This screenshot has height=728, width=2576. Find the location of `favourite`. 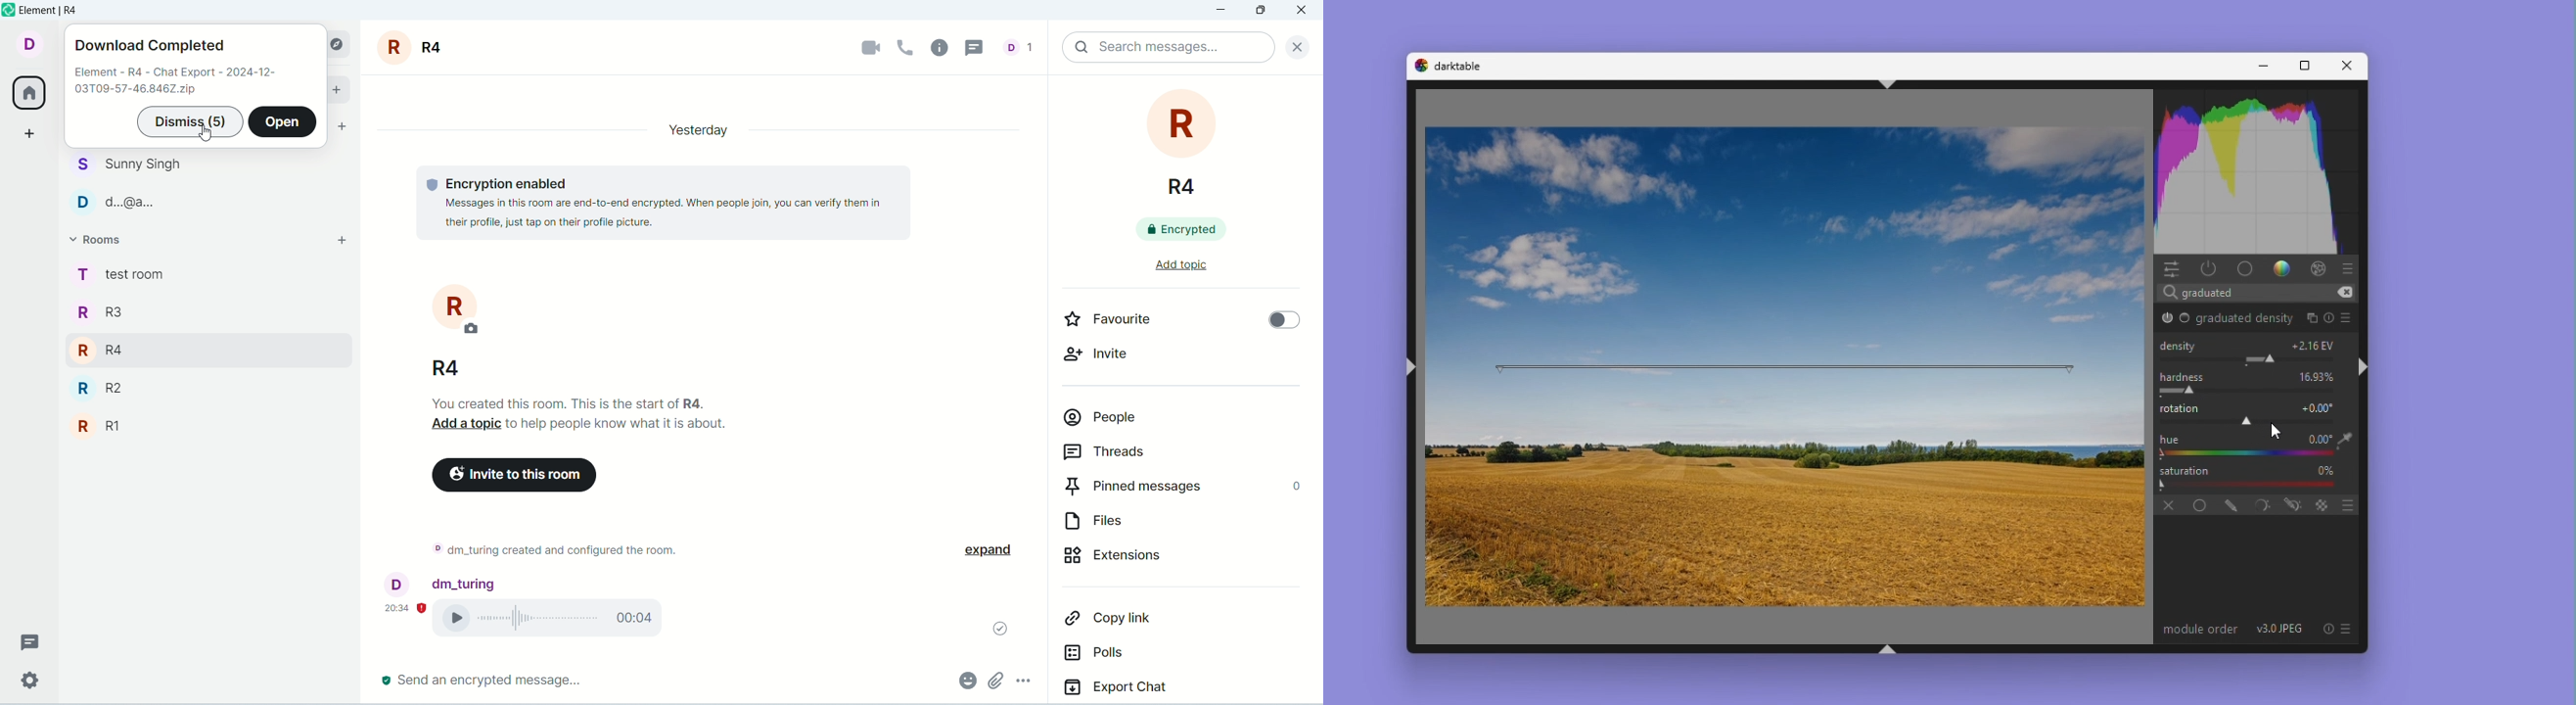

favourite is located at coordinates (1127, 323).